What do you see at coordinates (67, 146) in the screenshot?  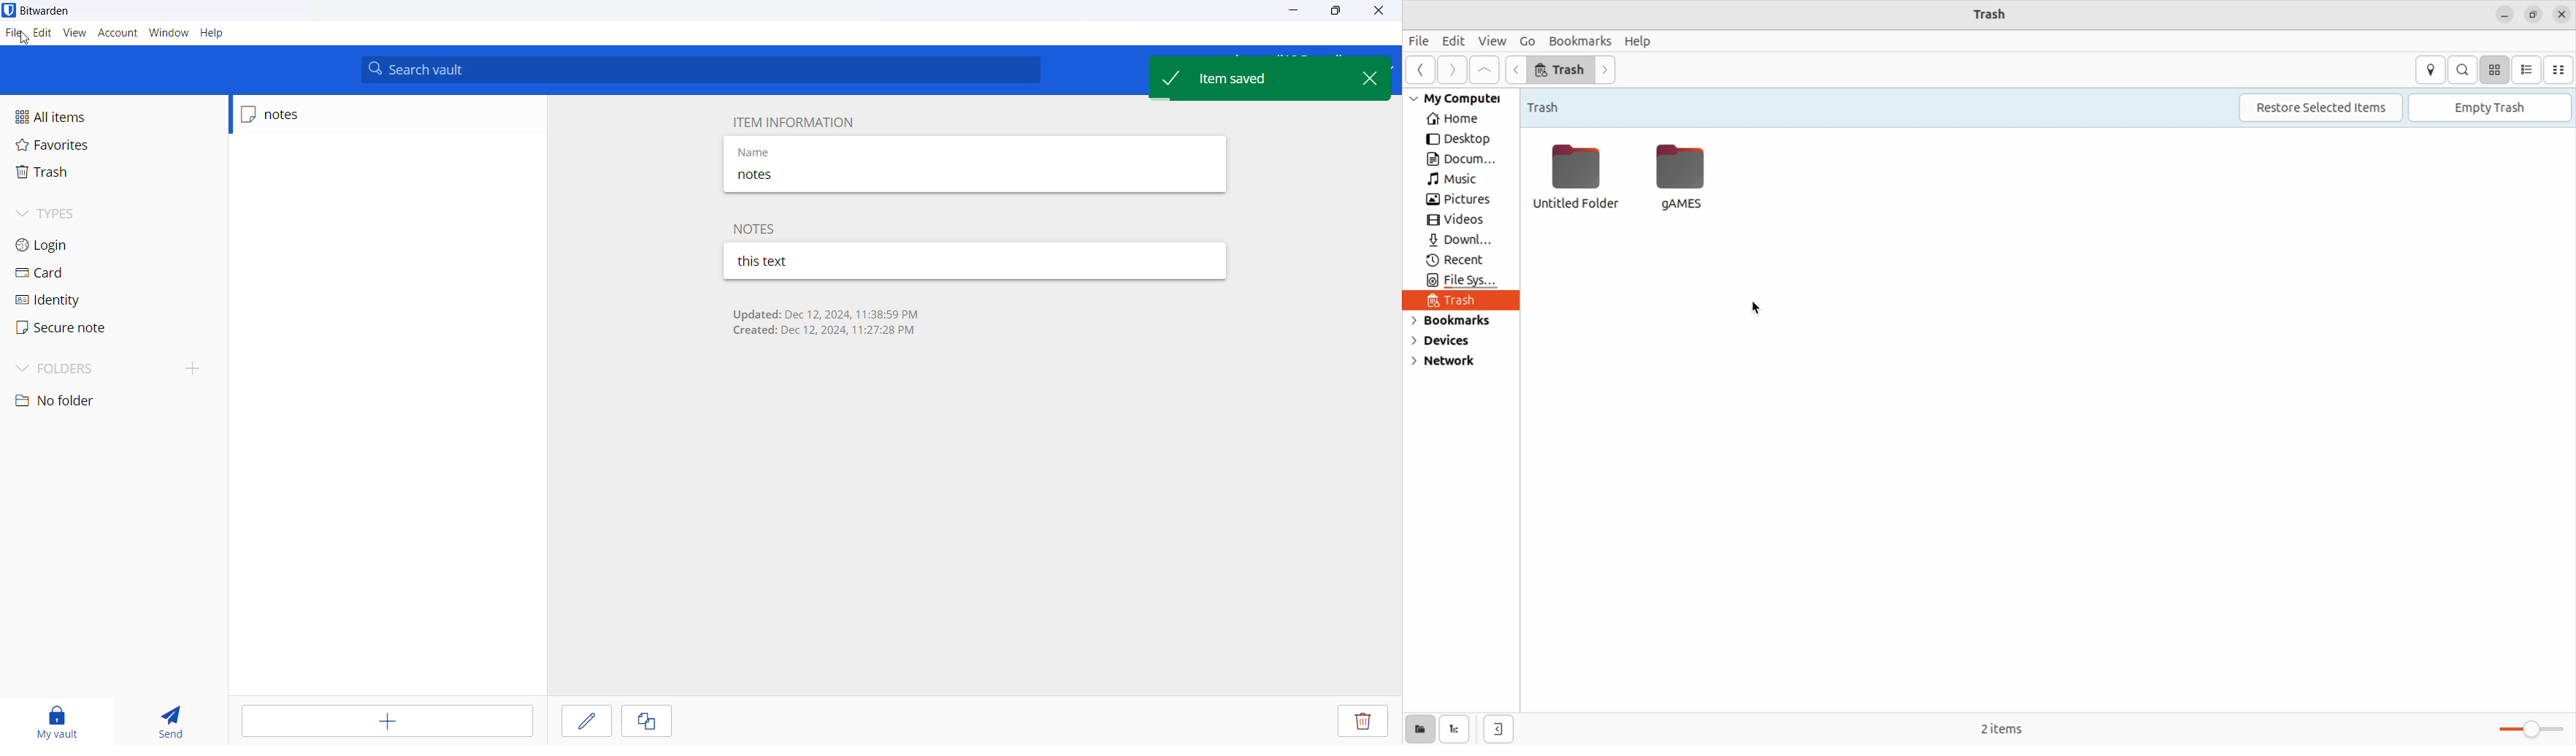 I see `favorites` at bounding box center [67, 146].